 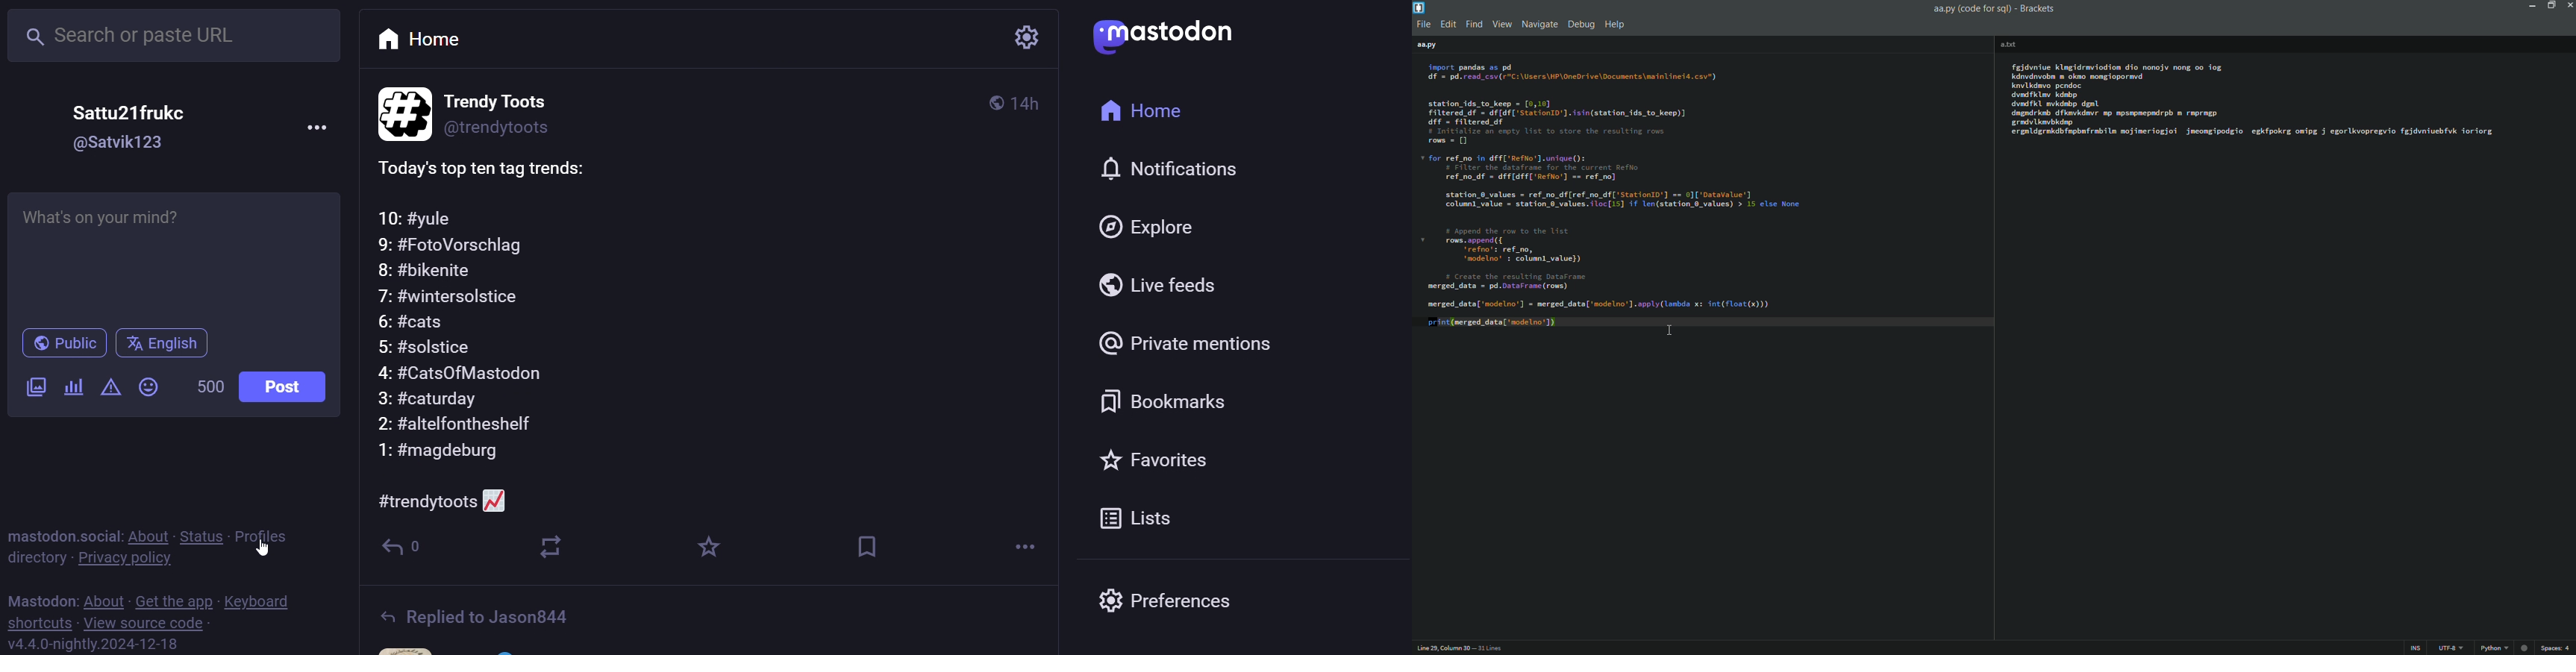 I want to click on reply, so click(x=401, y=550).